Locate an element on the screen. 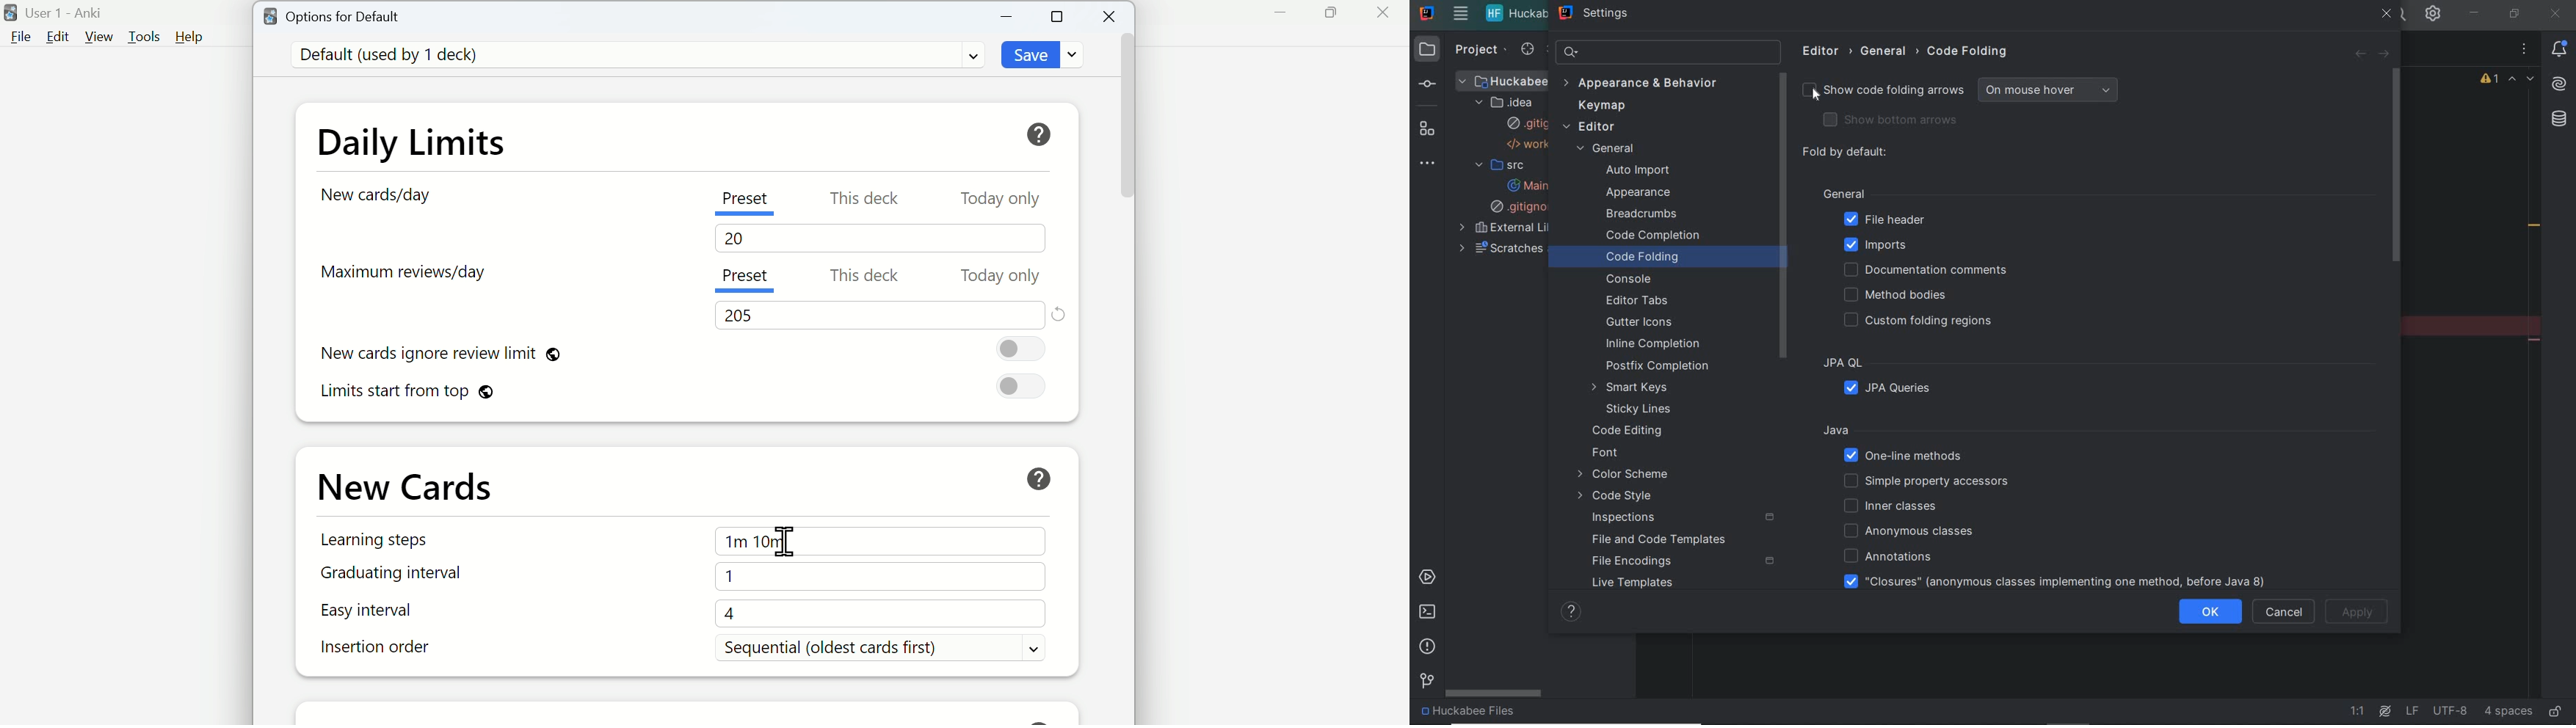 Image resolution: width=2576 pixels, height=728 pixels. Reset is located at coordinates (1061, 313).